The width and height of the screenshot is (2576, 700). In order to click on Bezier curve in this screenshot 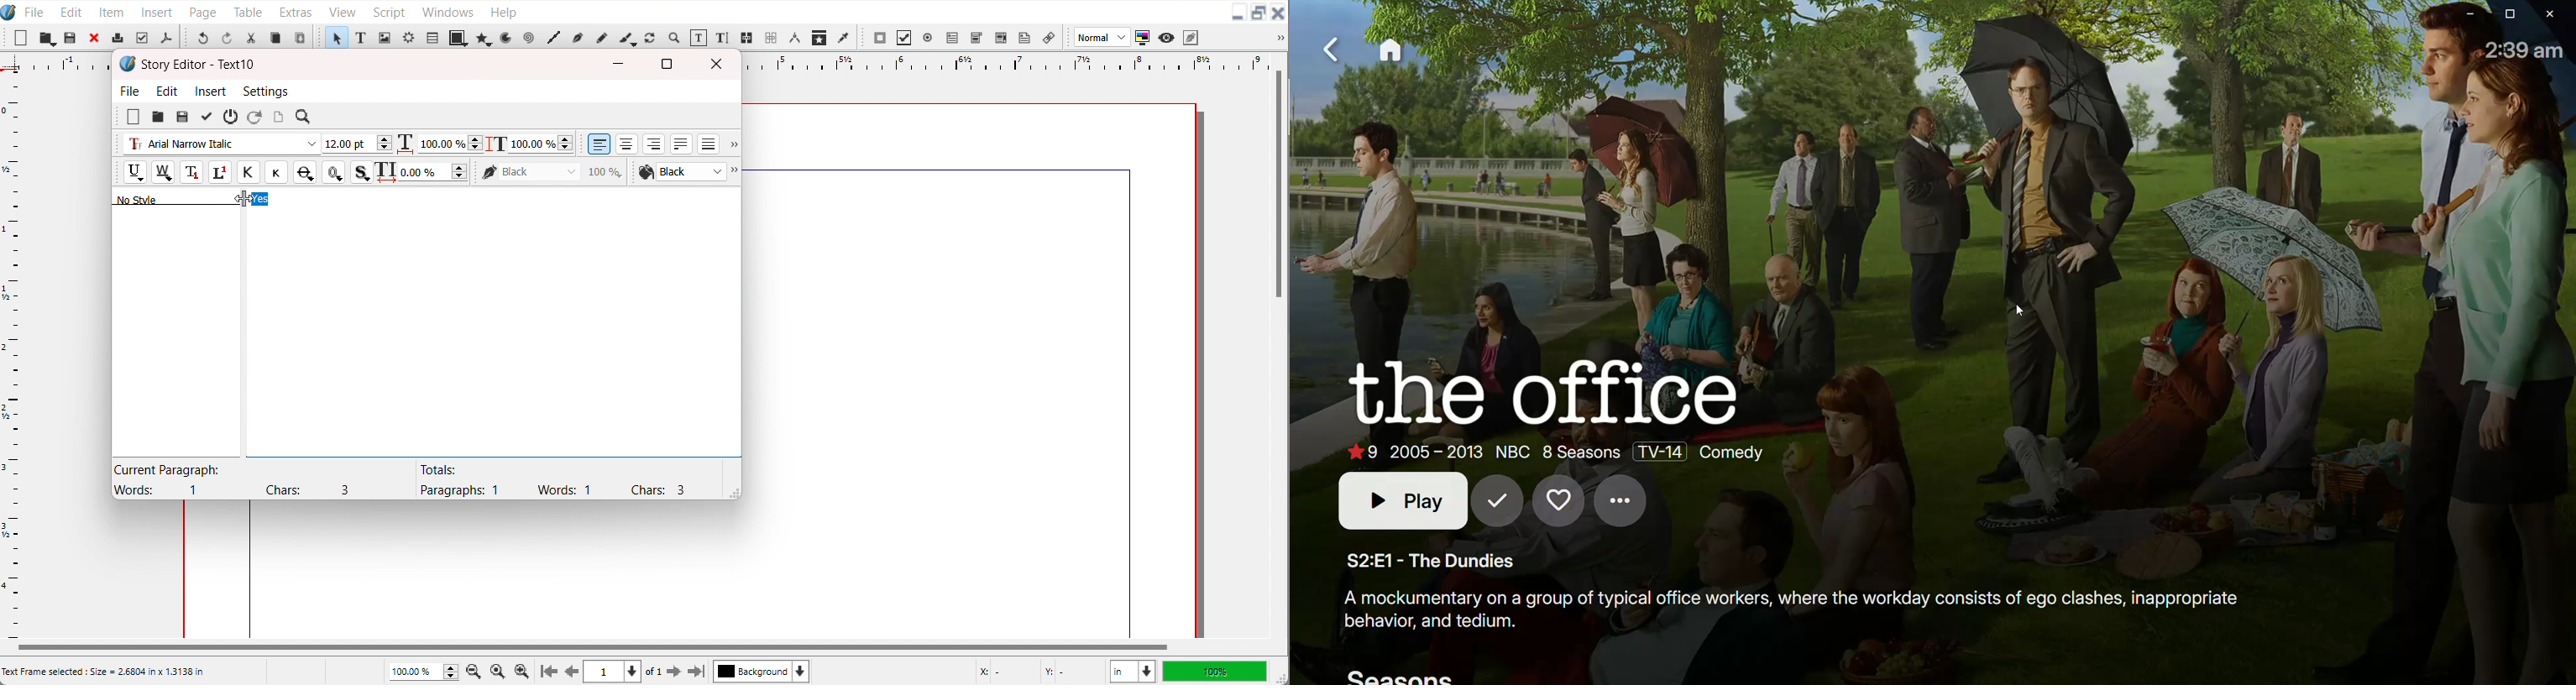, I will do `click(577, 38)`.